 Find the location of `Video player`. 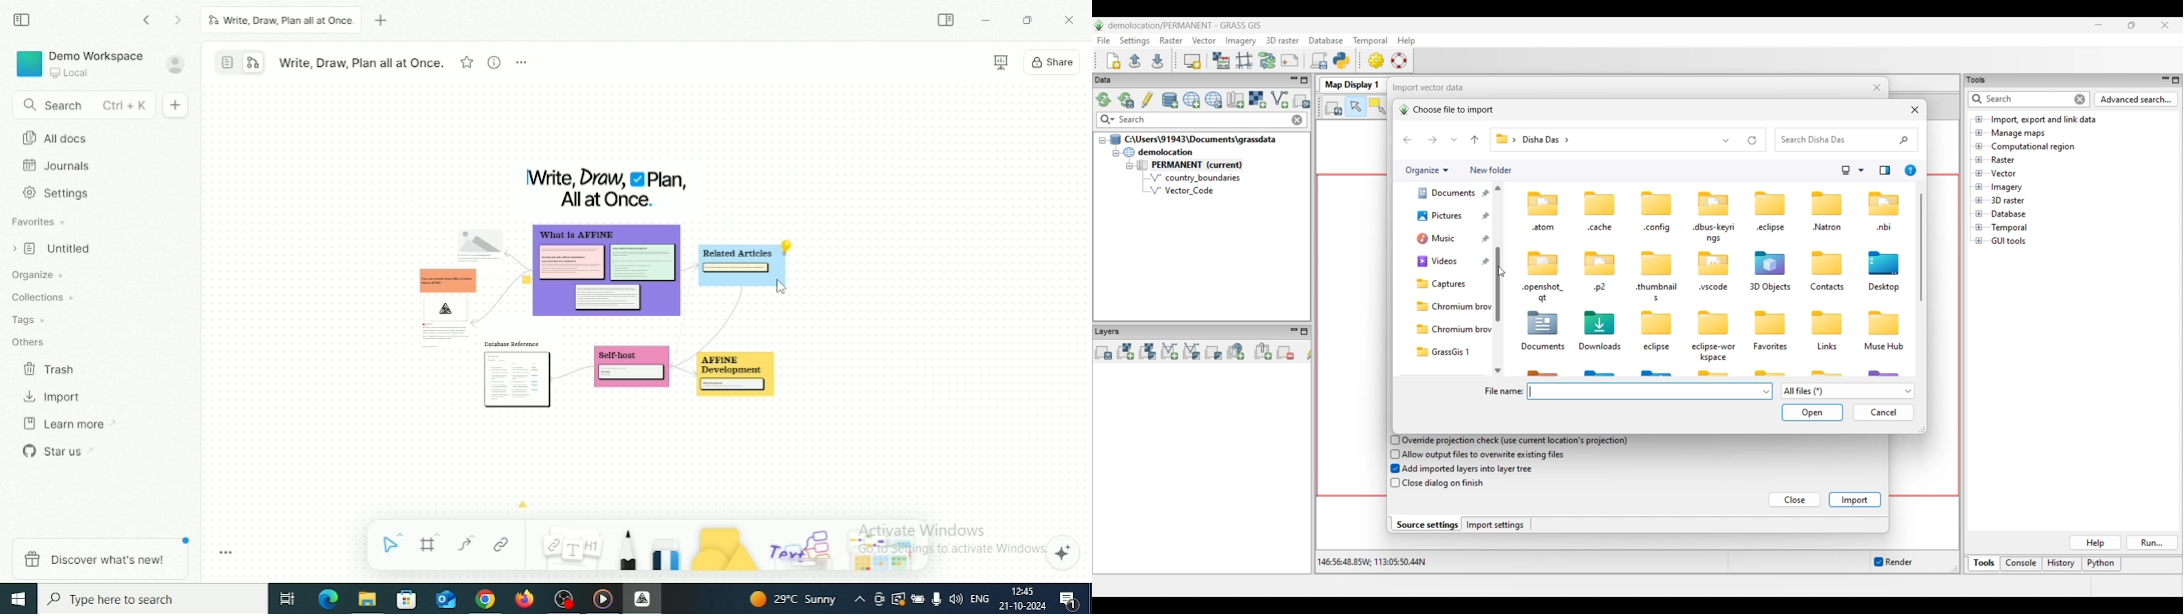

Video player is located at coordinates (603, 599).